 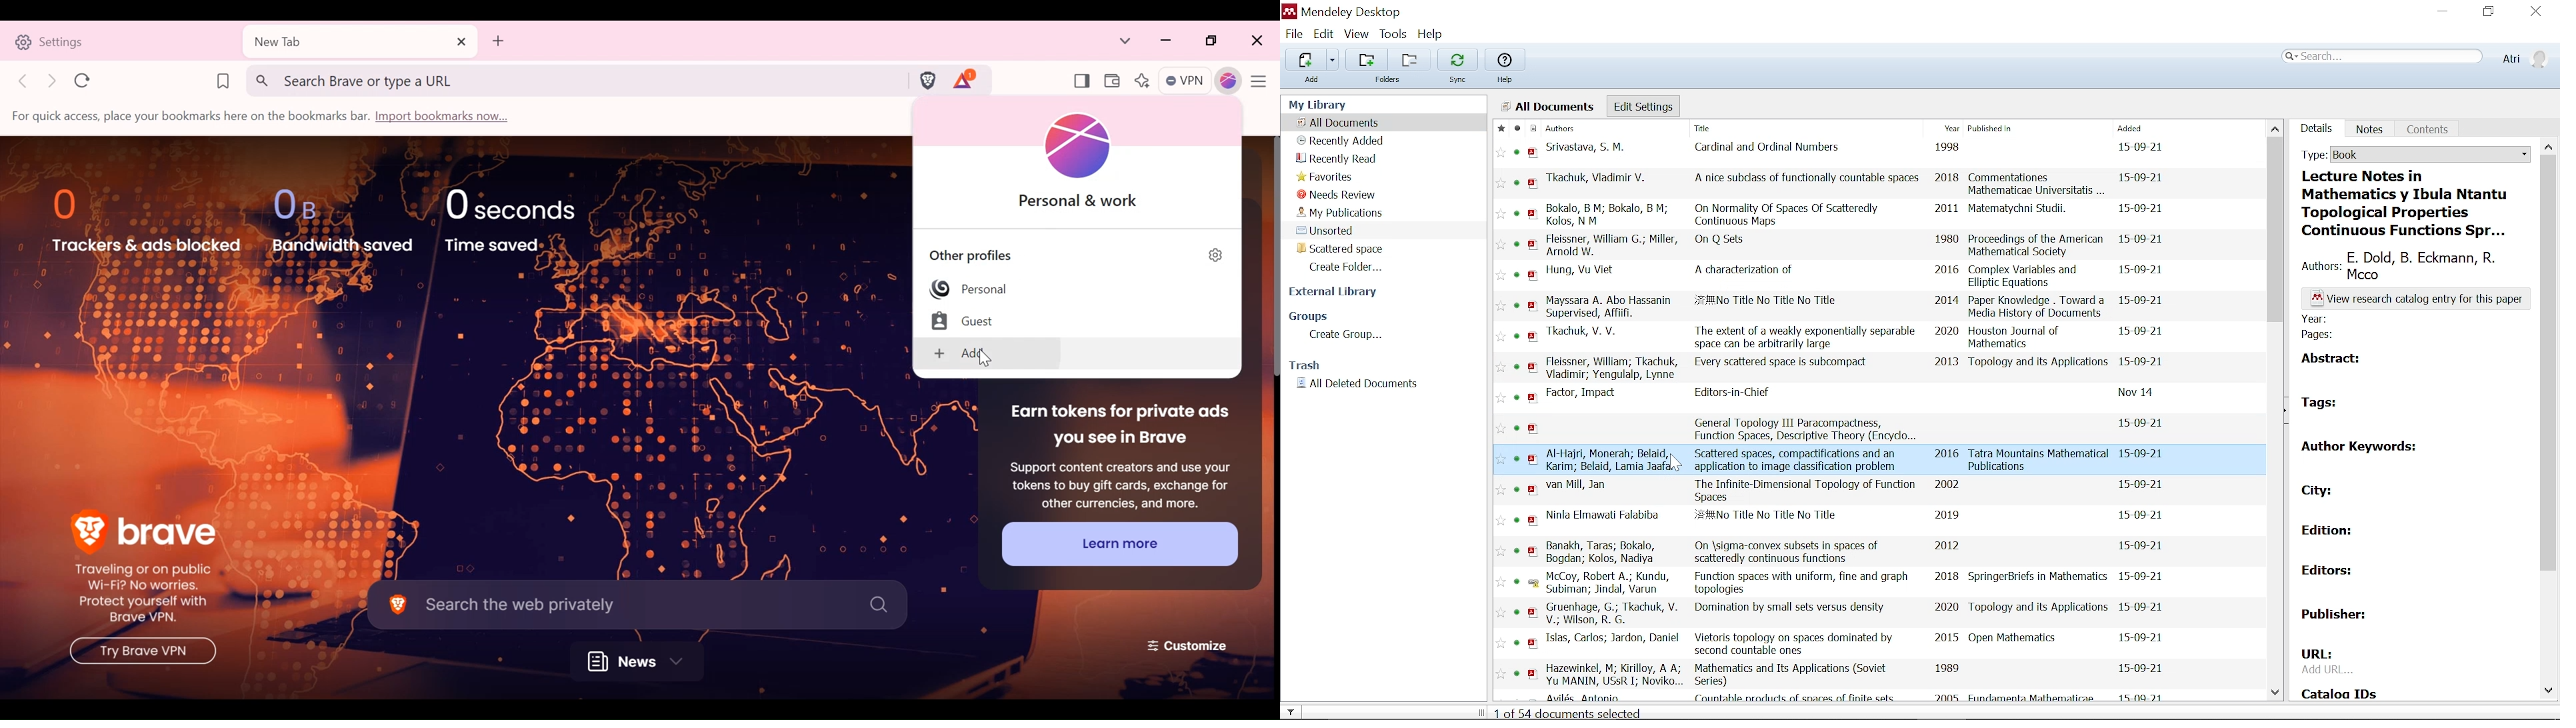 I want to click on Profiles, so click(x=1229, y=82).